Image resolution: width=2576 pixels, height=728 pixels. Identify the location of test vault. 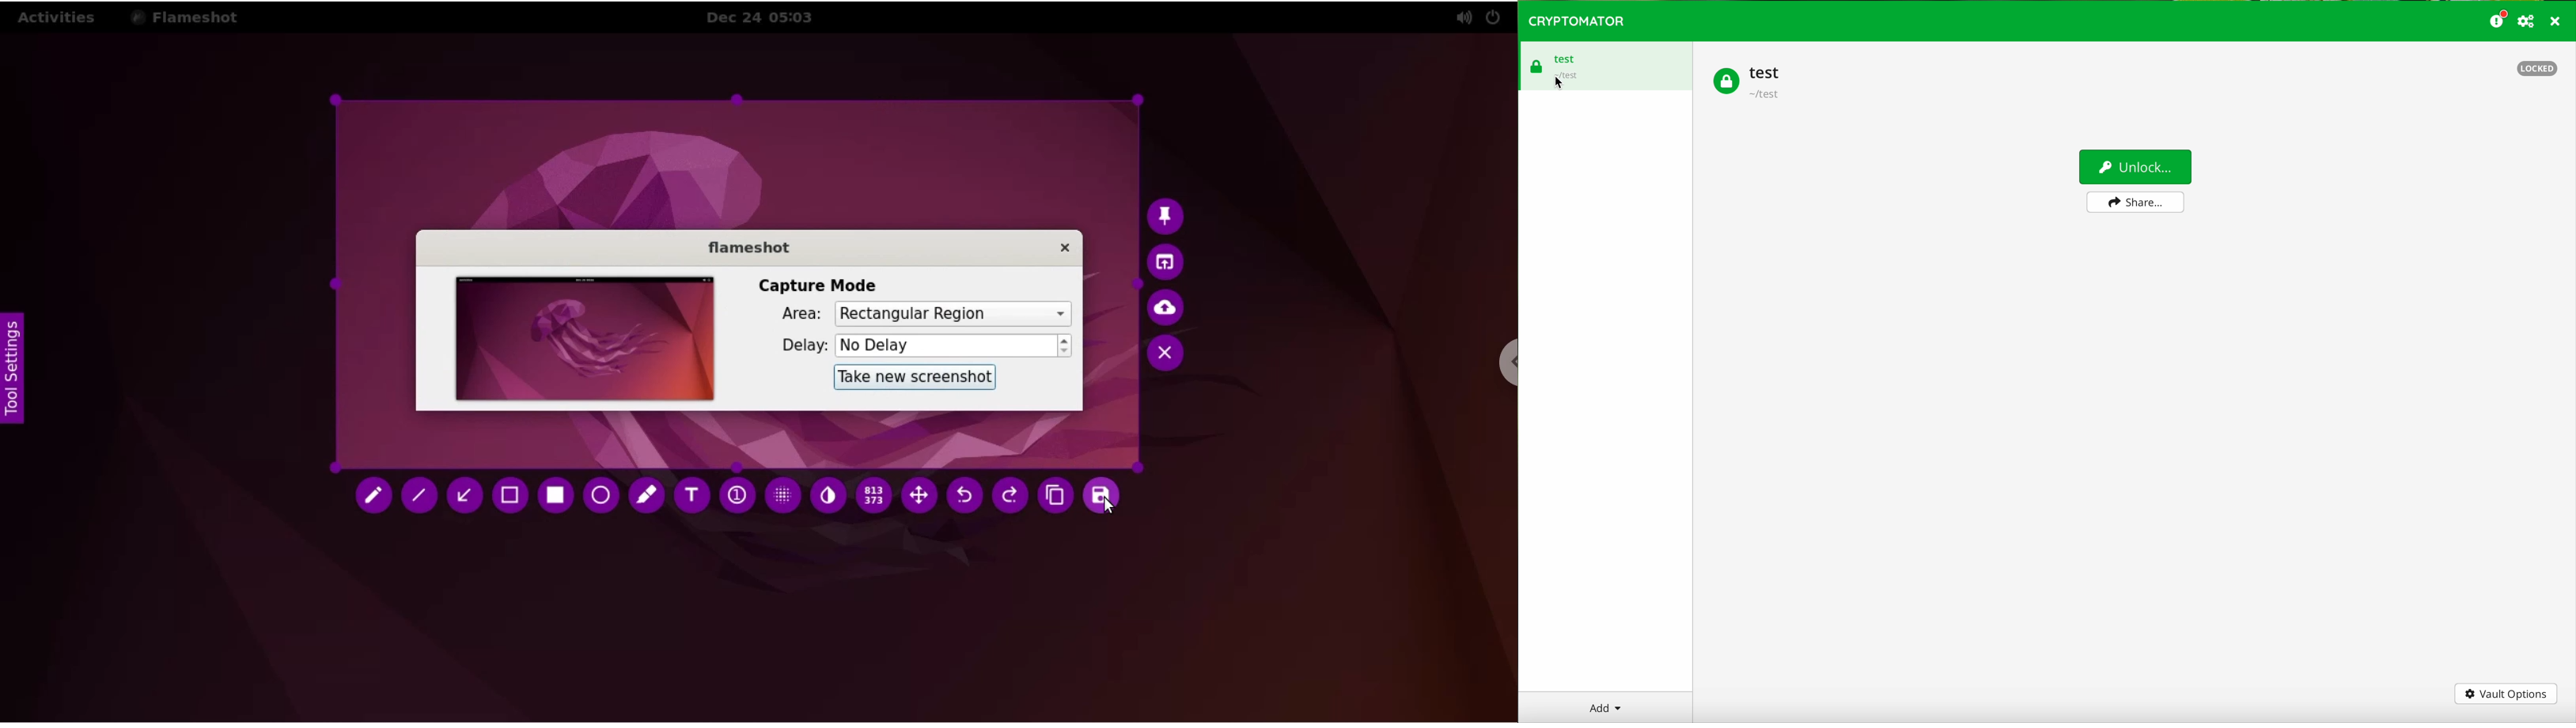
(1747, 81).